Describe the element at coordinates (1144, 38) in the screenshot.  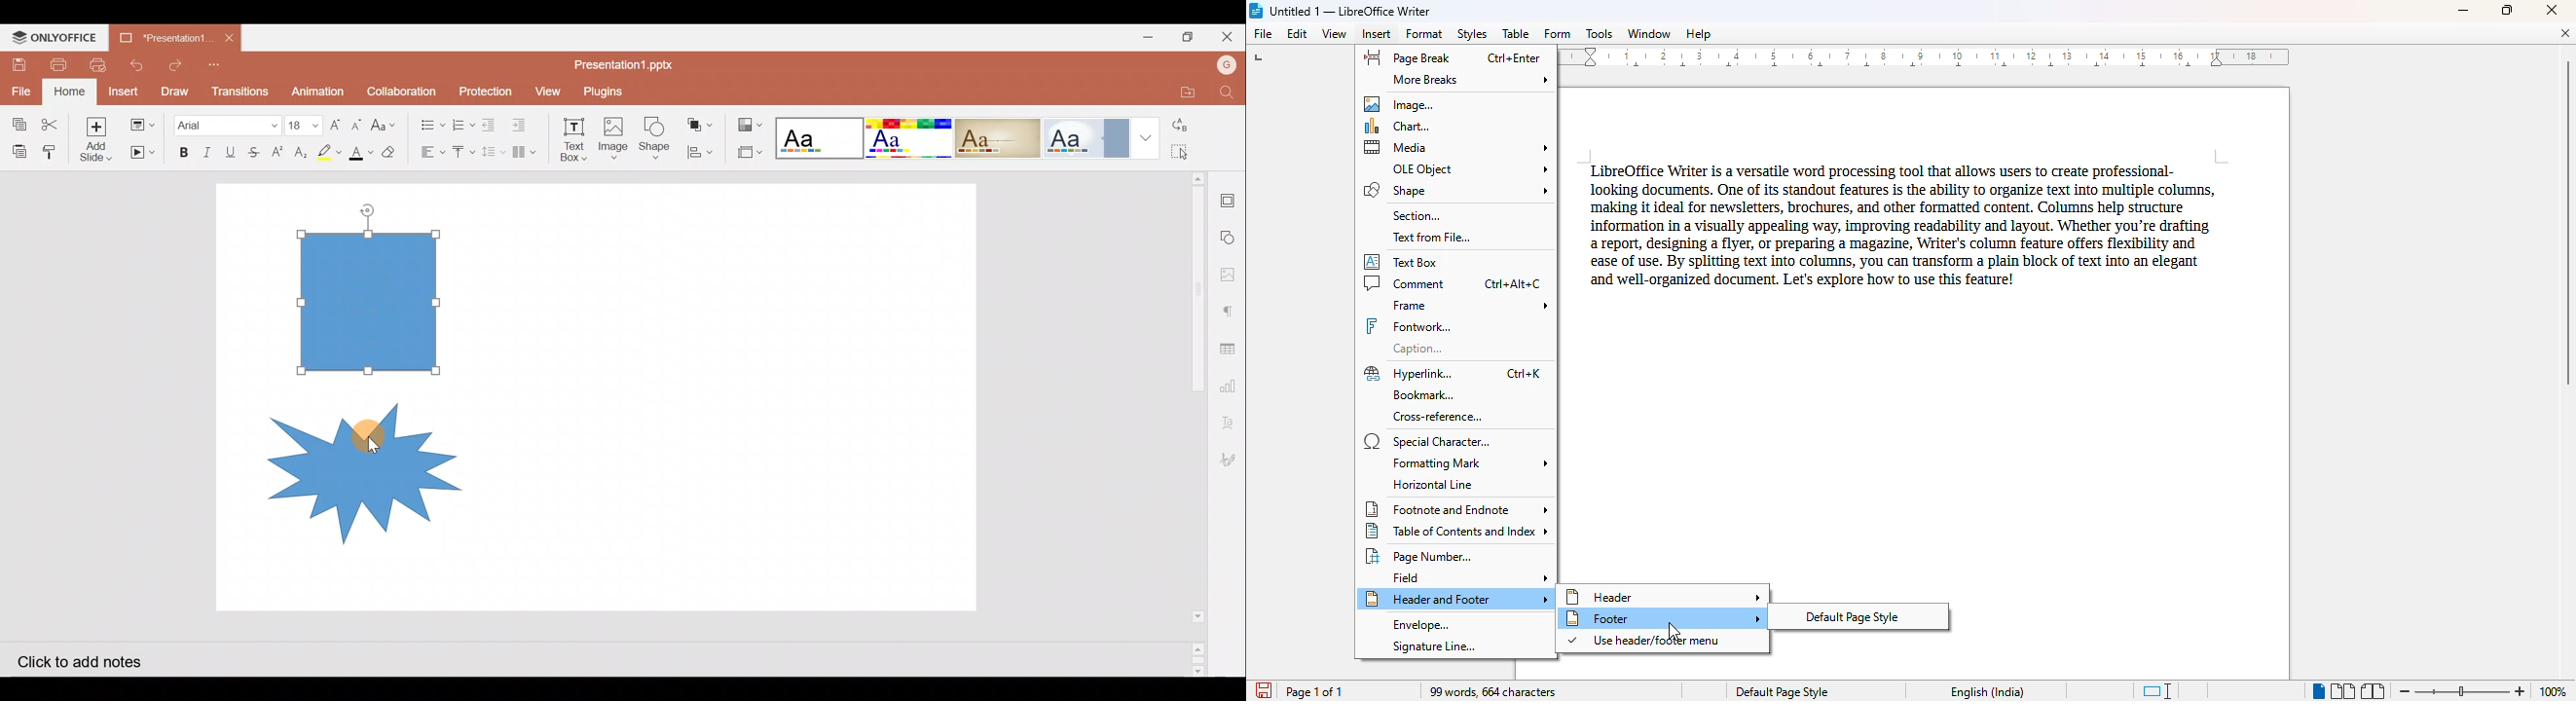
I see `Minimize` at that location.